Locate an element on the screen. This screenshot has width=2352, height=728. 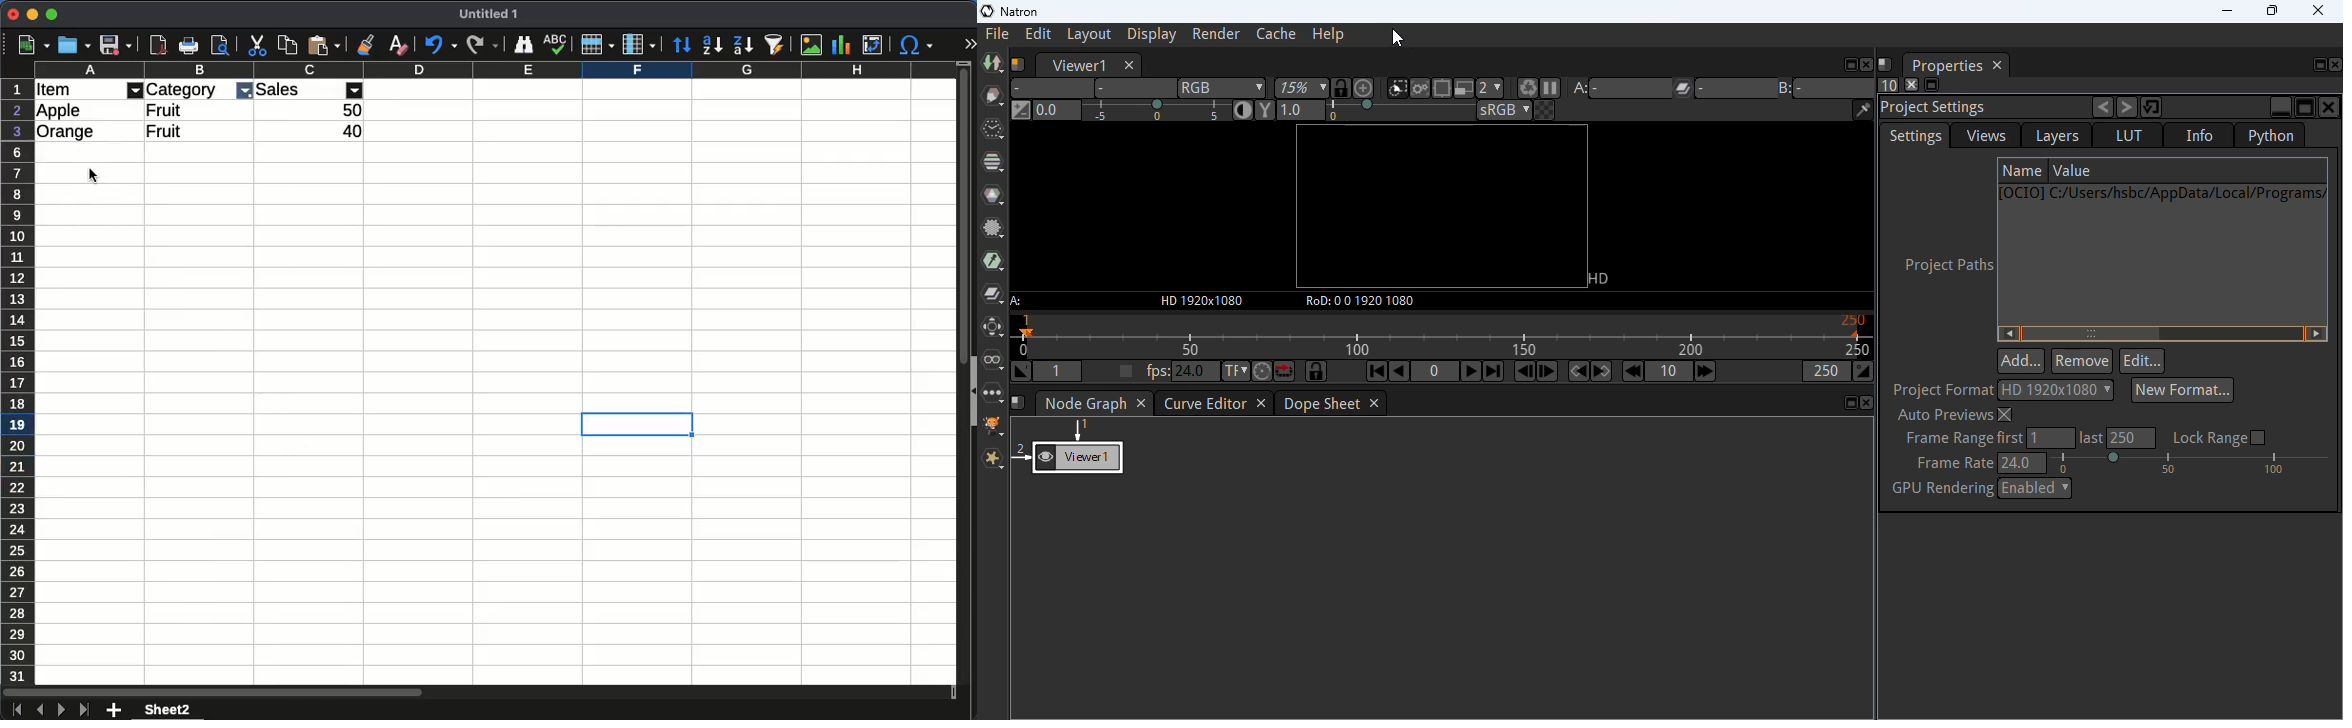
finder is located at coordinates (524, 45).